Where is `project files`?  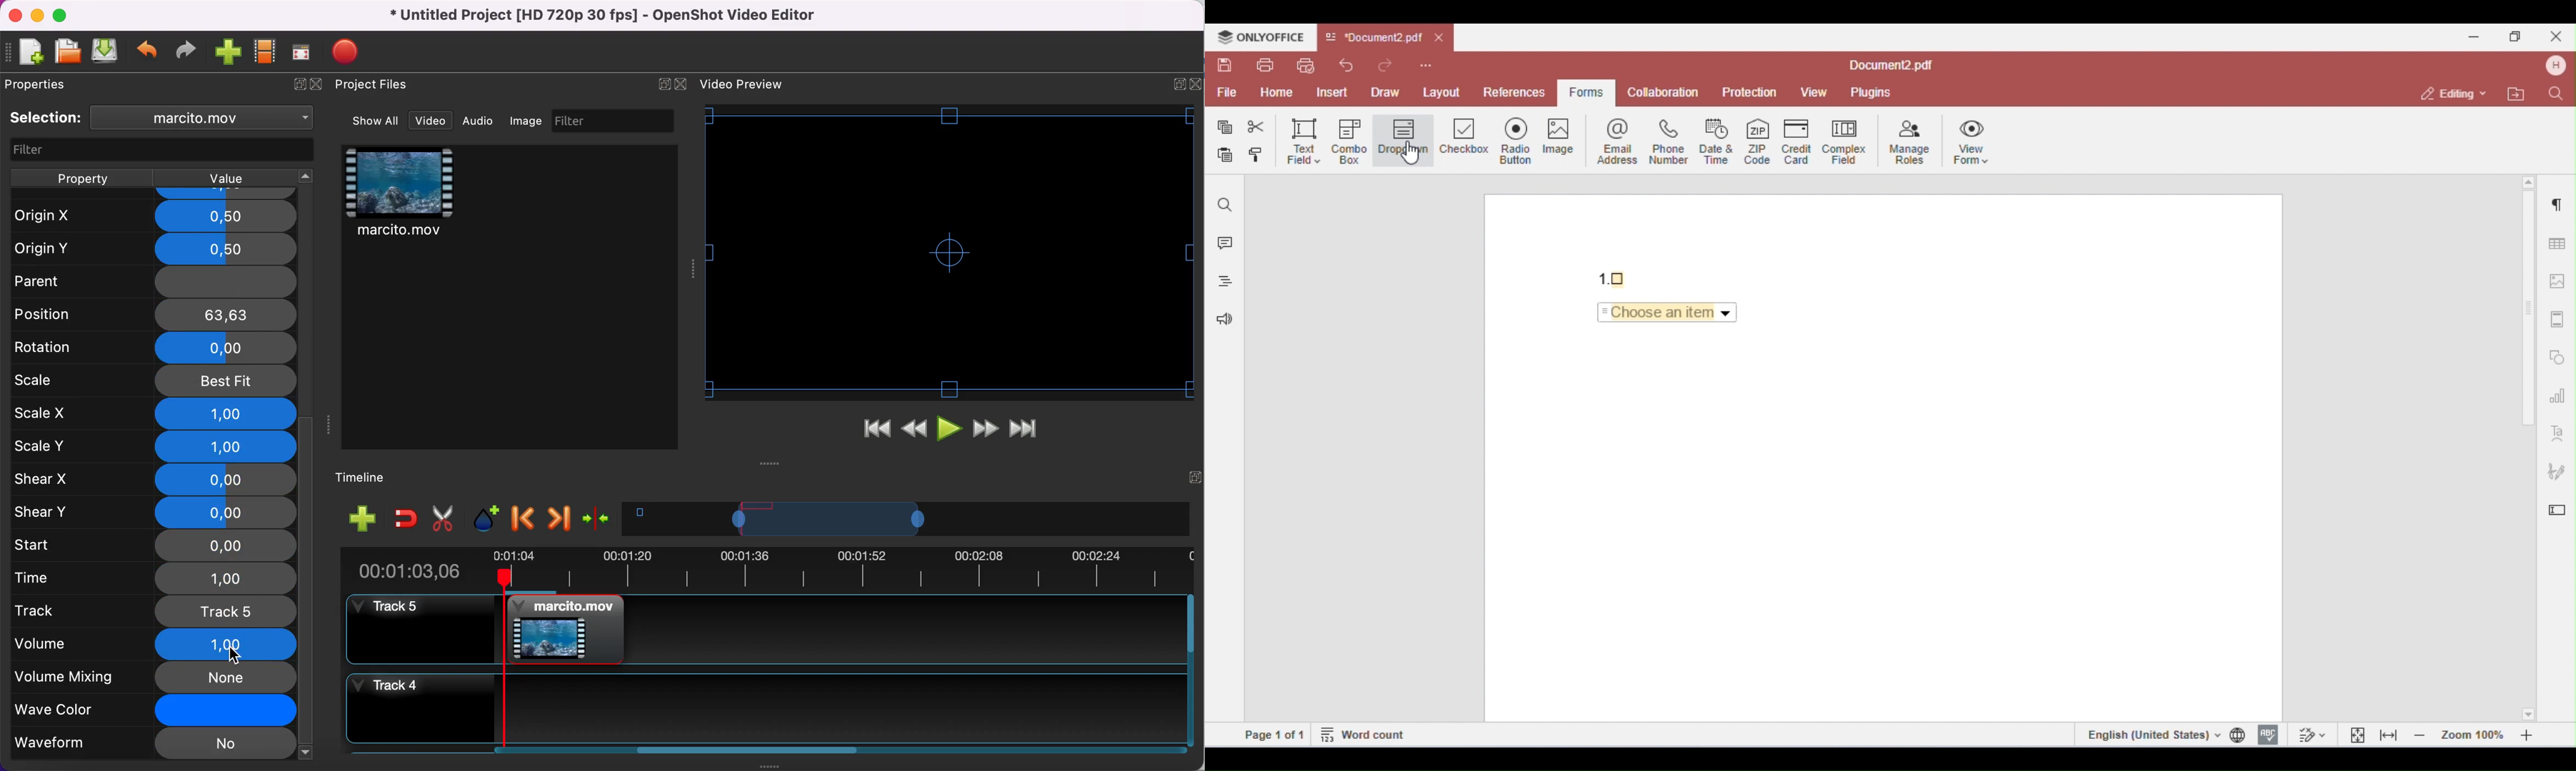
project files is located at coordinates (374, 85).